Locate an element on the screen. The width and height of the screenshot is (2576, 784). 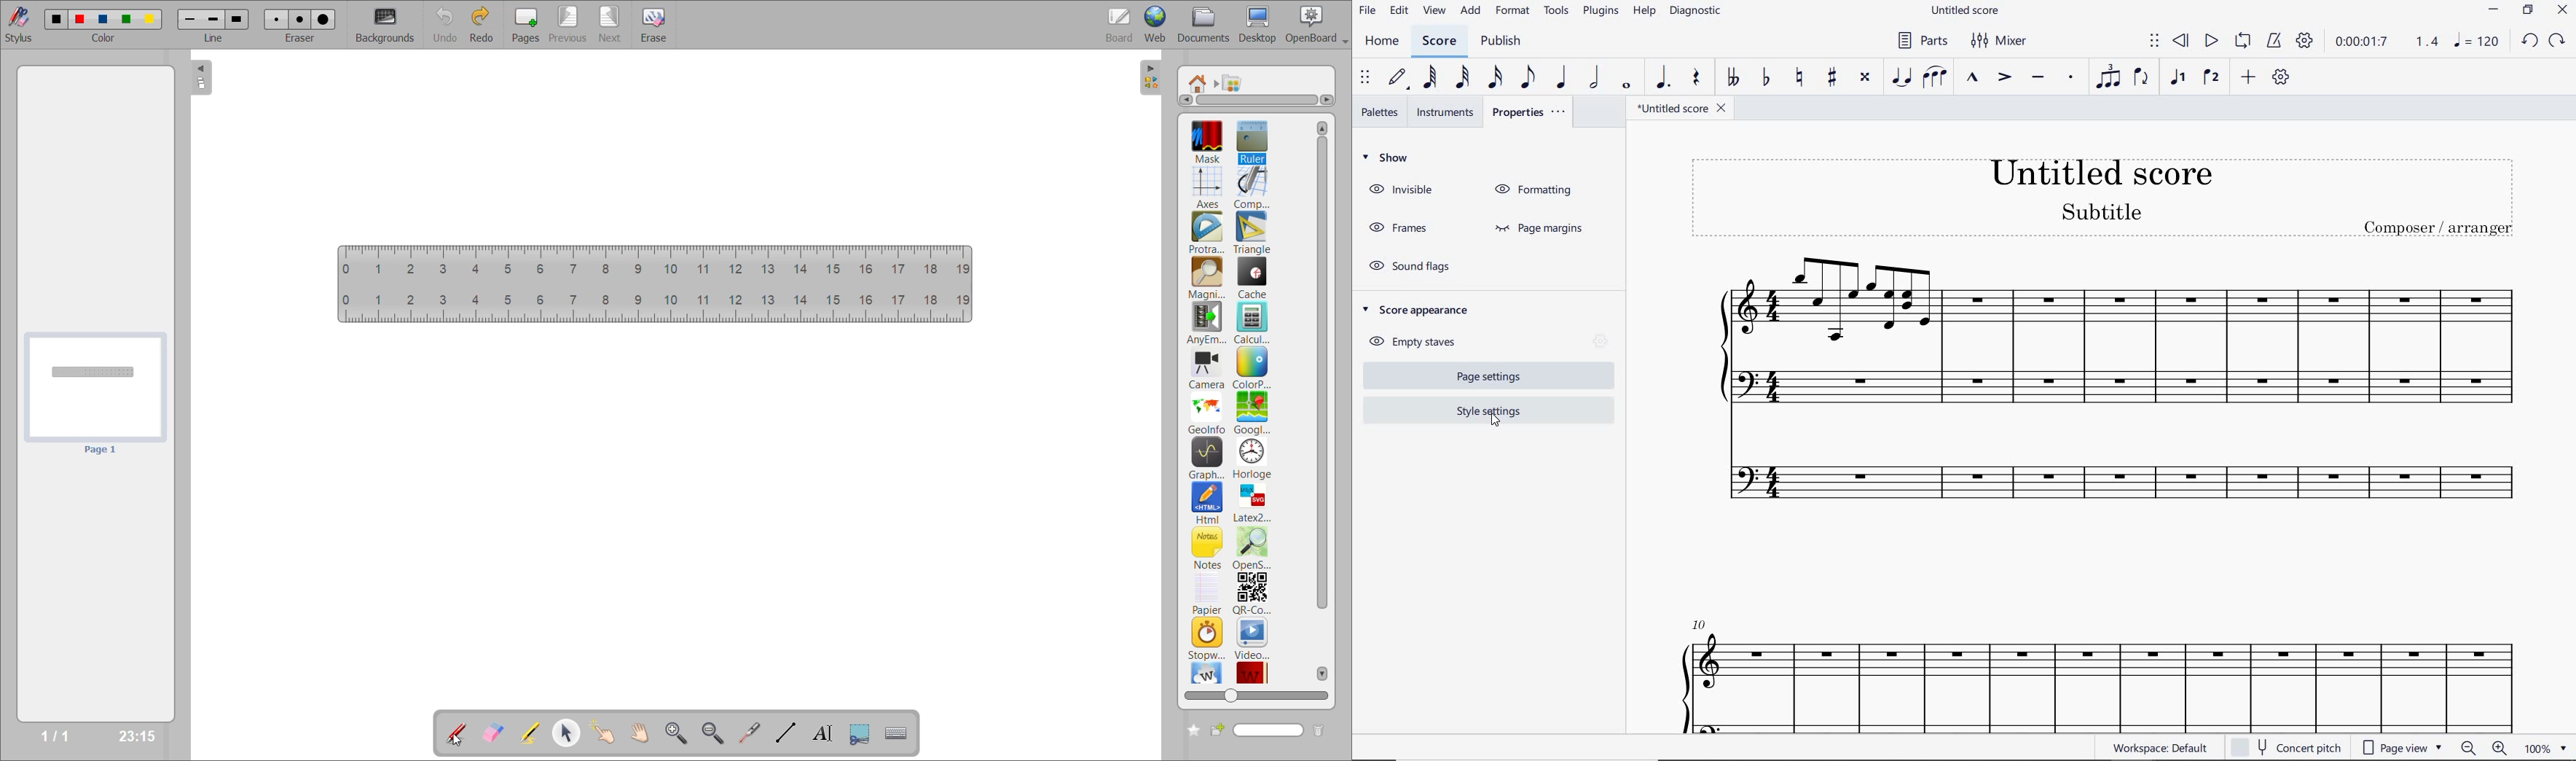
calculator is located at coordinates (1254, 322).